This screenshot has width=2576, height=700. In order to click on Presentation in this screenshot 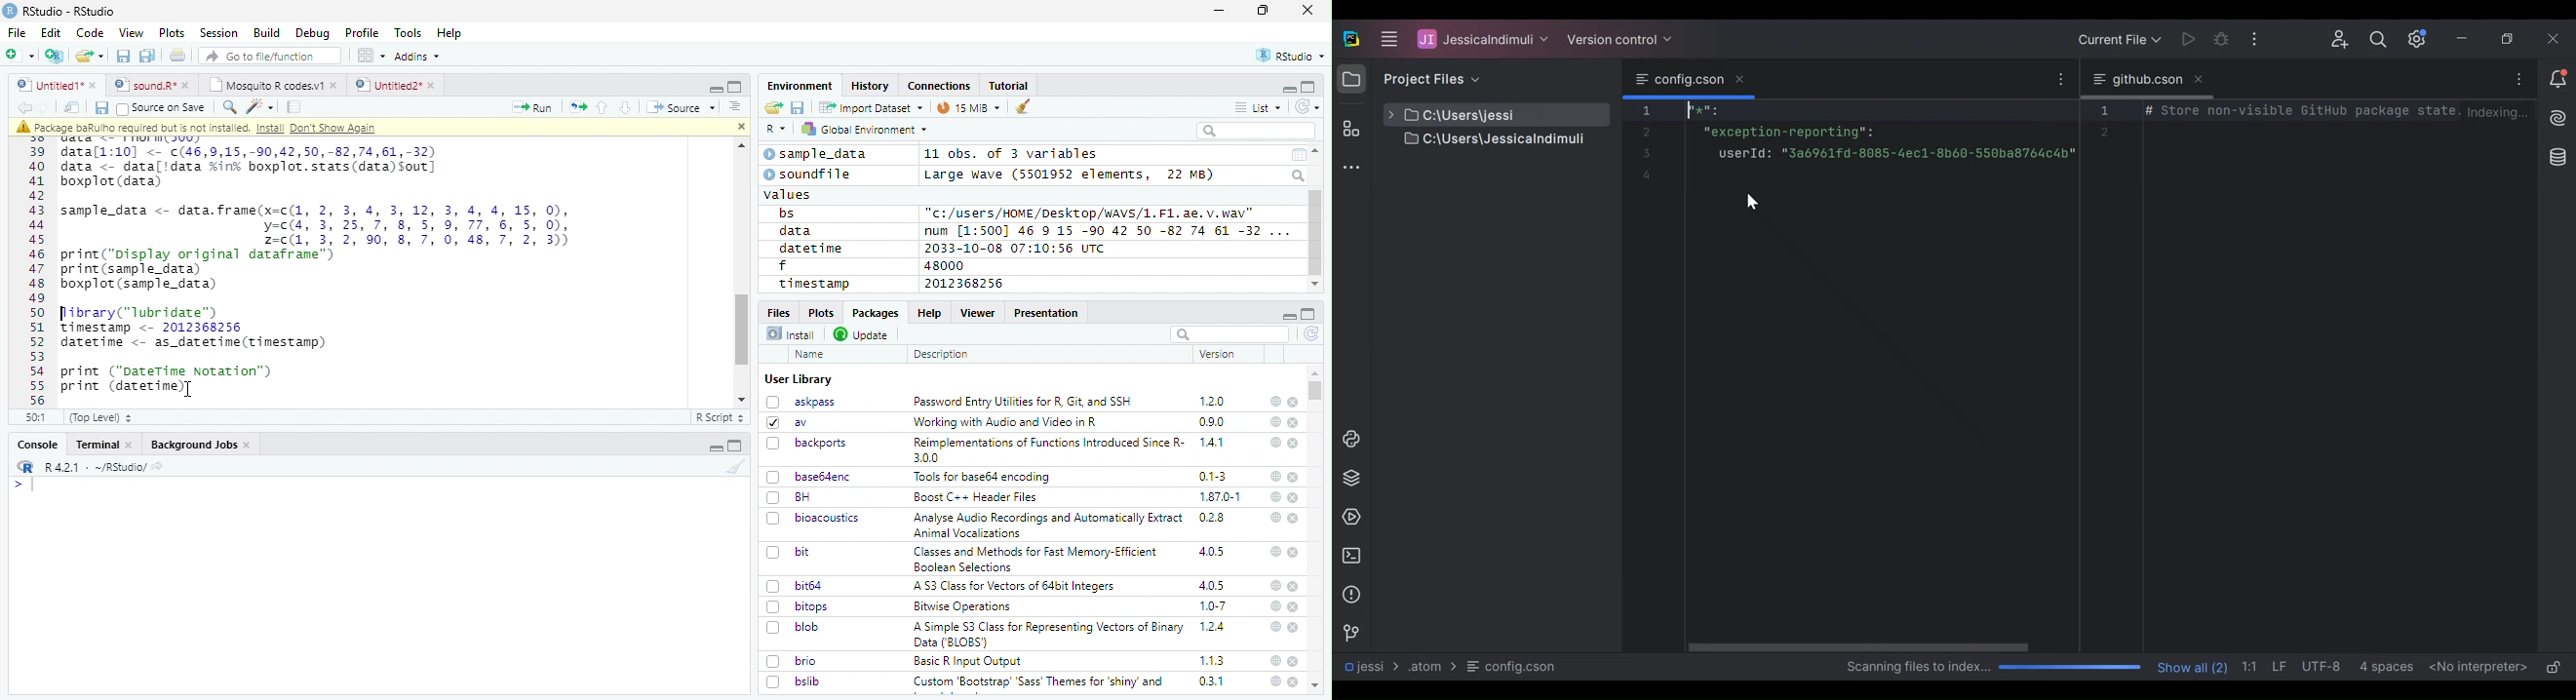, I will do `click(1047, 313)`.